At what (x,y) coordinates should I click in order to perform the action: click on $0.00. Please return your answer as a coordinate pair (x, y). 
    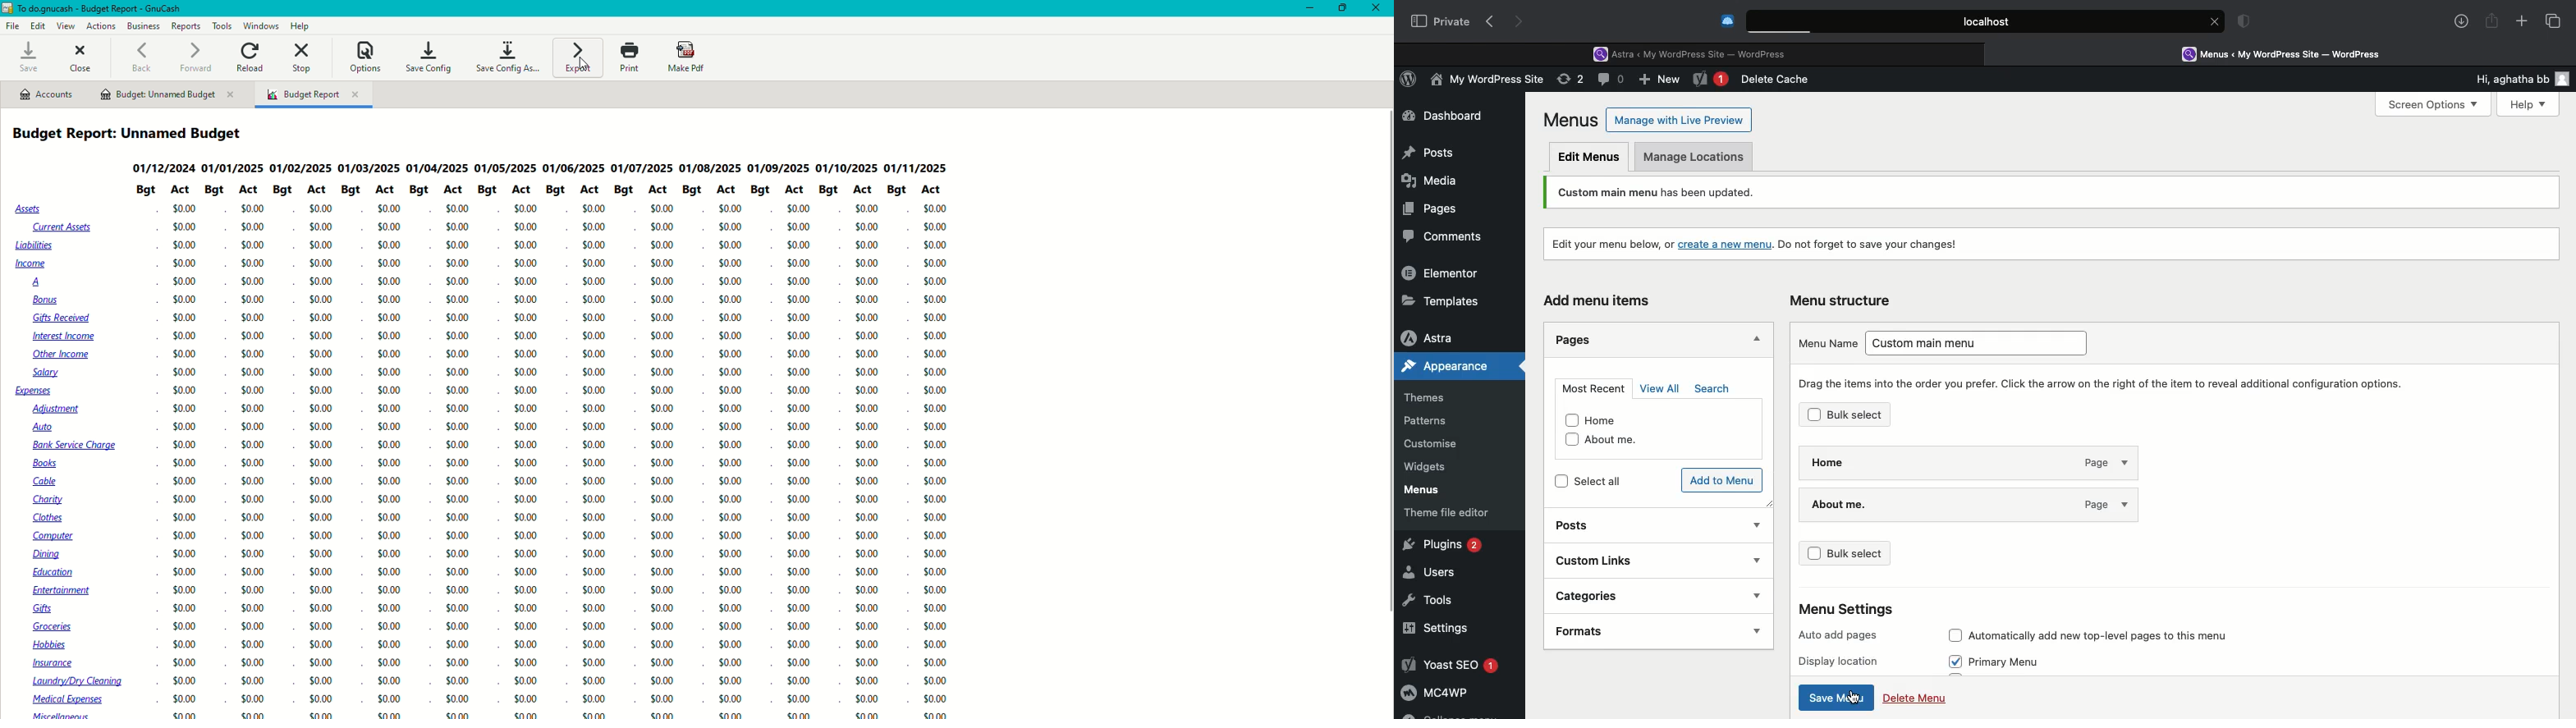
    Looking at the image, I should click on (526, 317).